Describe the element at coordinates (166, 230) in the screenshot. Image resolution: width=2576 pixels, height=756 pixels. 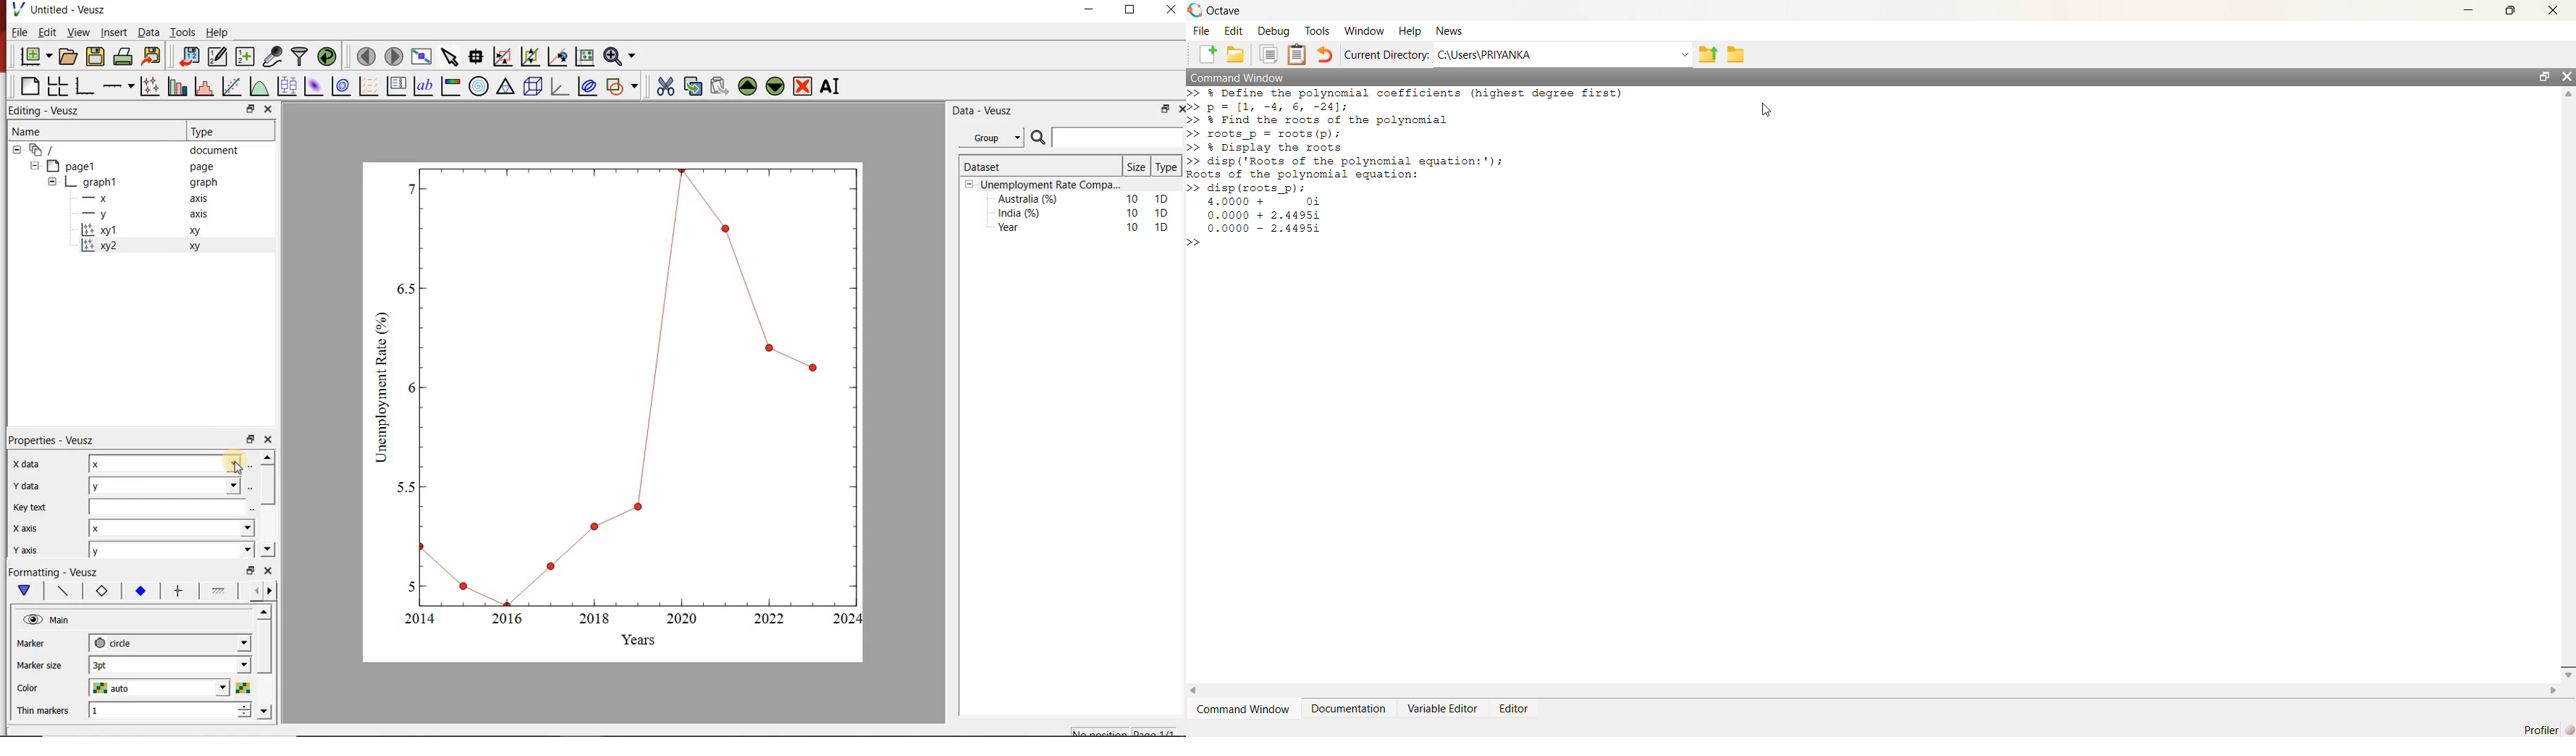
I see `xy 1 xy` at that location.